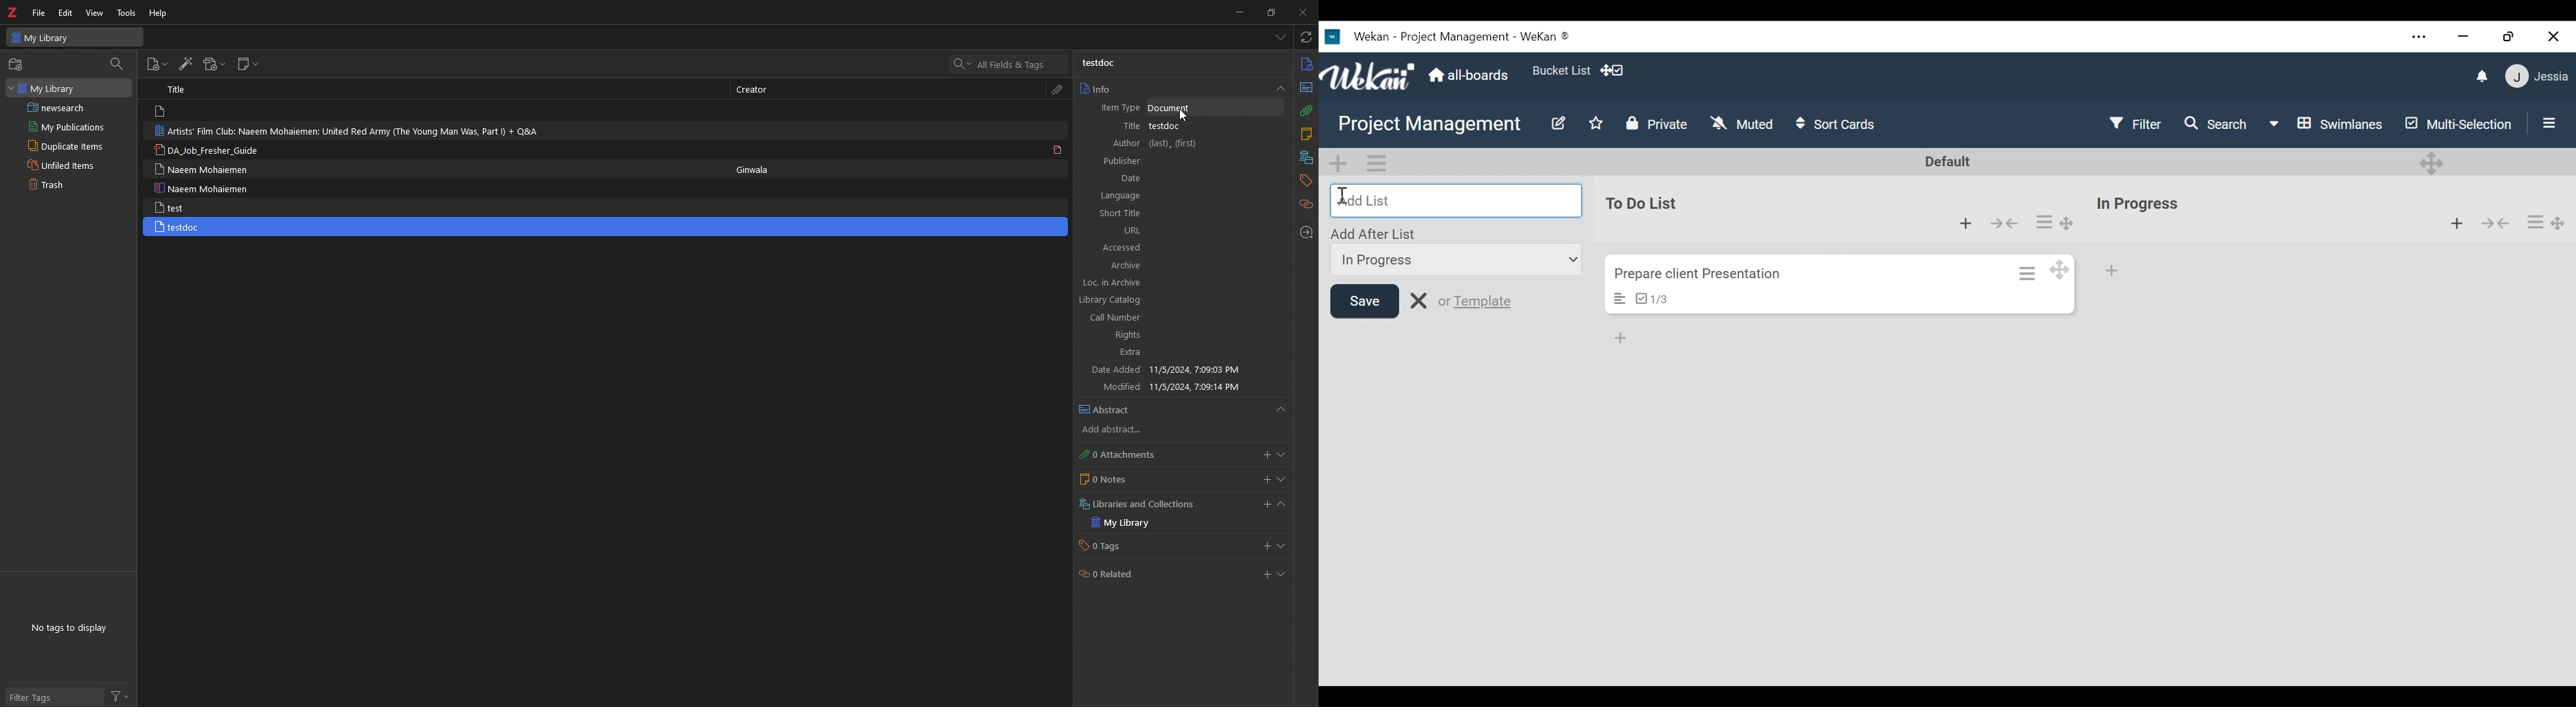  What do you see at coordinates (17, 65) in the screenshot?
I see `new collection` at bounding box center [17, 65].